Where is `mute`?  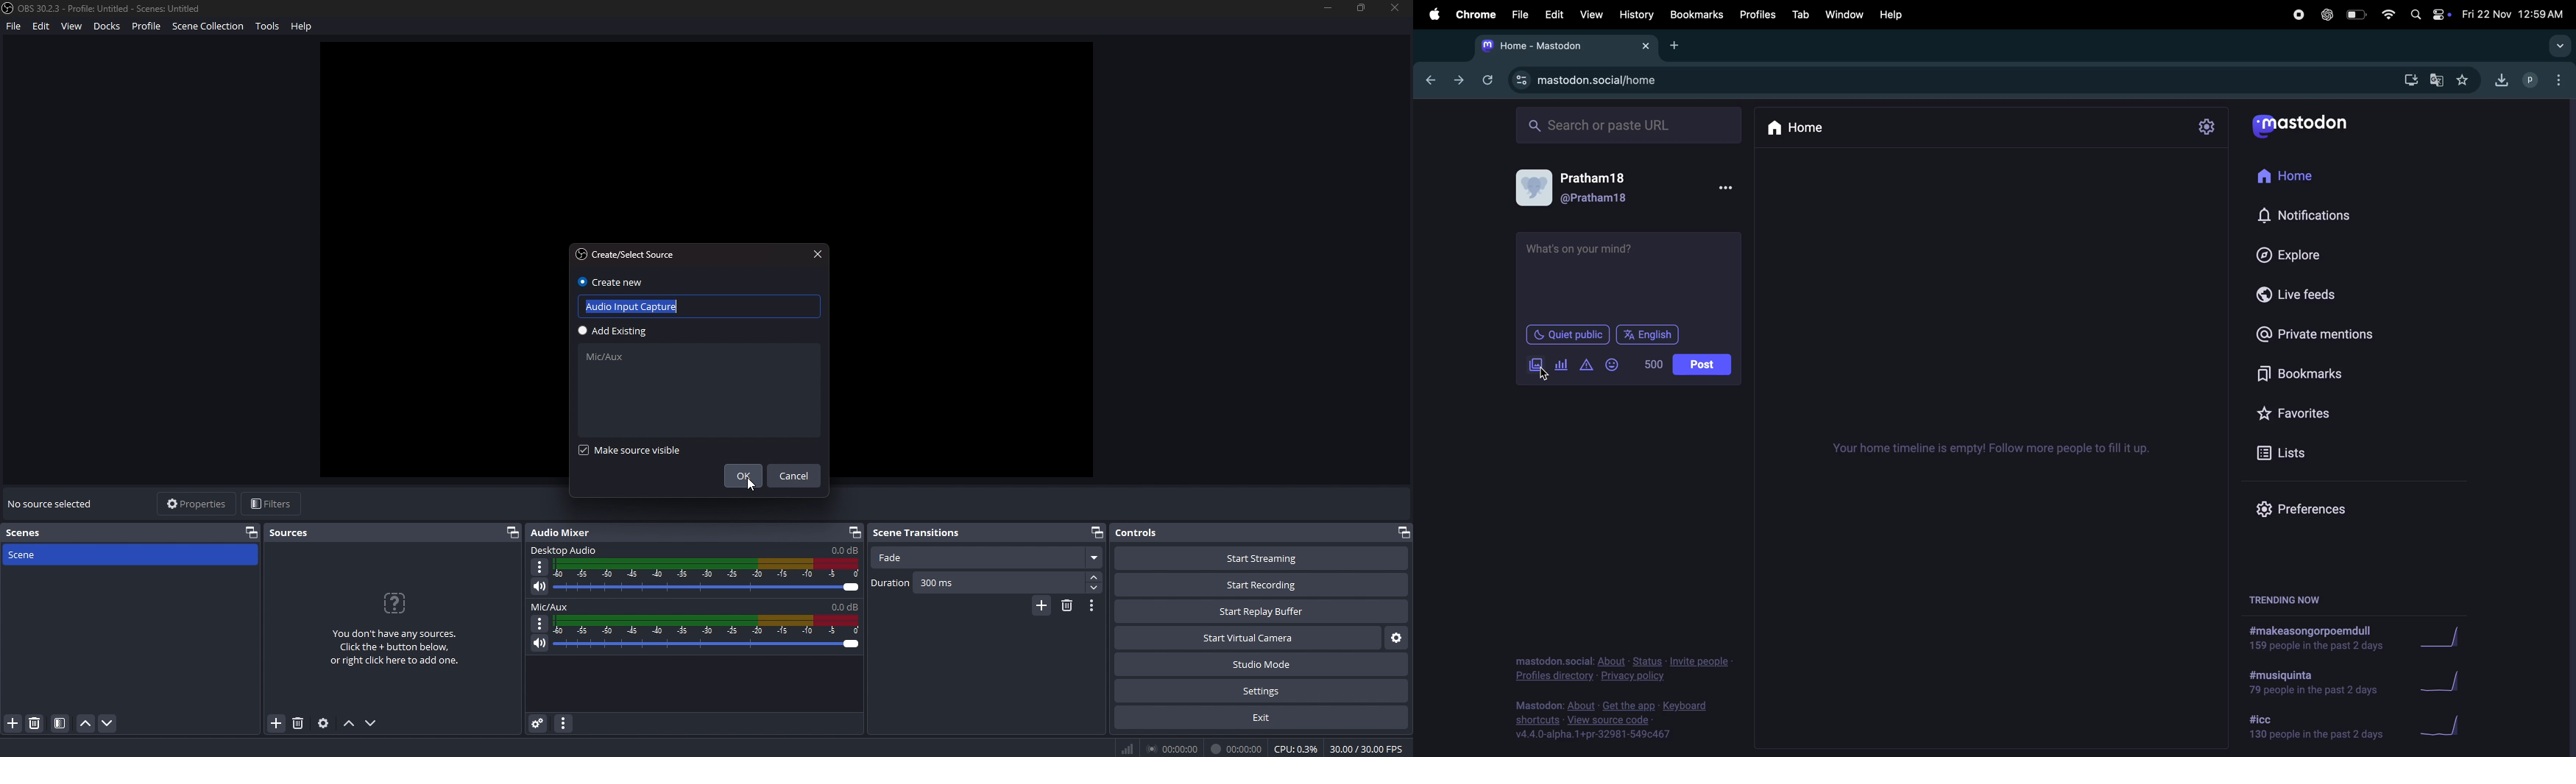
mute is located at coordinates (540, 586).